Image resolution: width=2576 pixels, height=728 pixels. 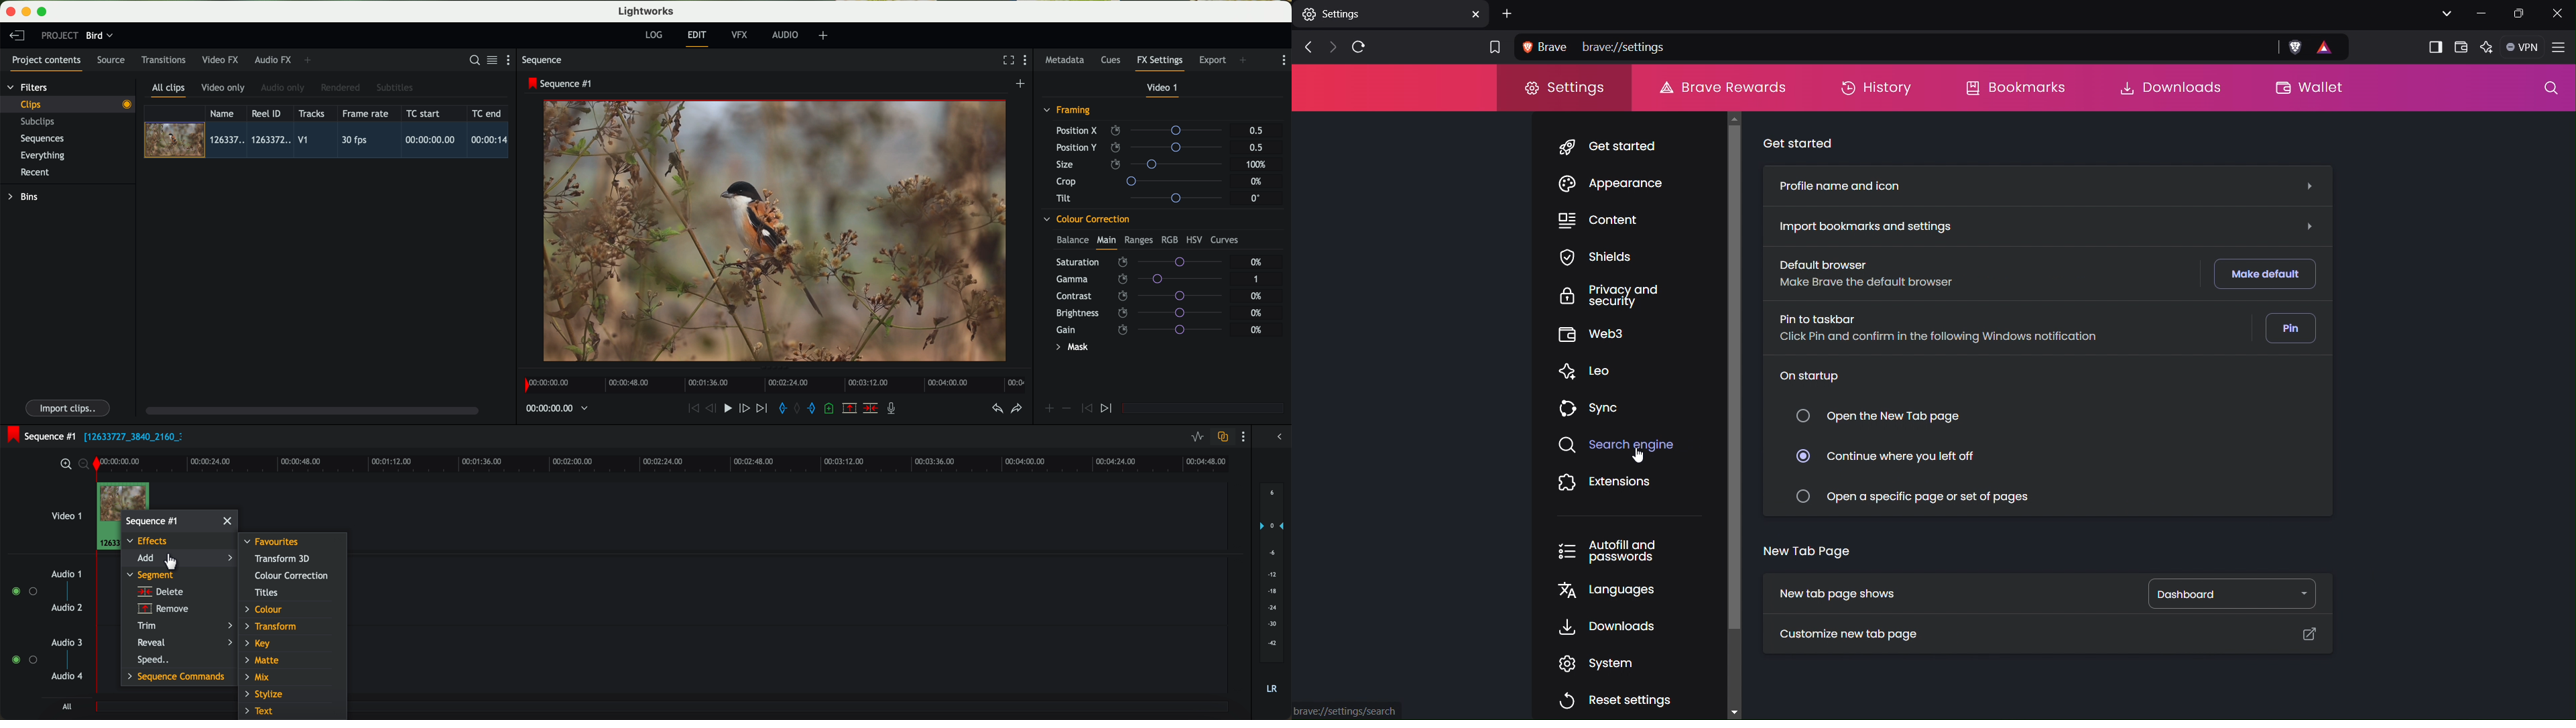 I want to click on timeline, so click(x=552, y=409).